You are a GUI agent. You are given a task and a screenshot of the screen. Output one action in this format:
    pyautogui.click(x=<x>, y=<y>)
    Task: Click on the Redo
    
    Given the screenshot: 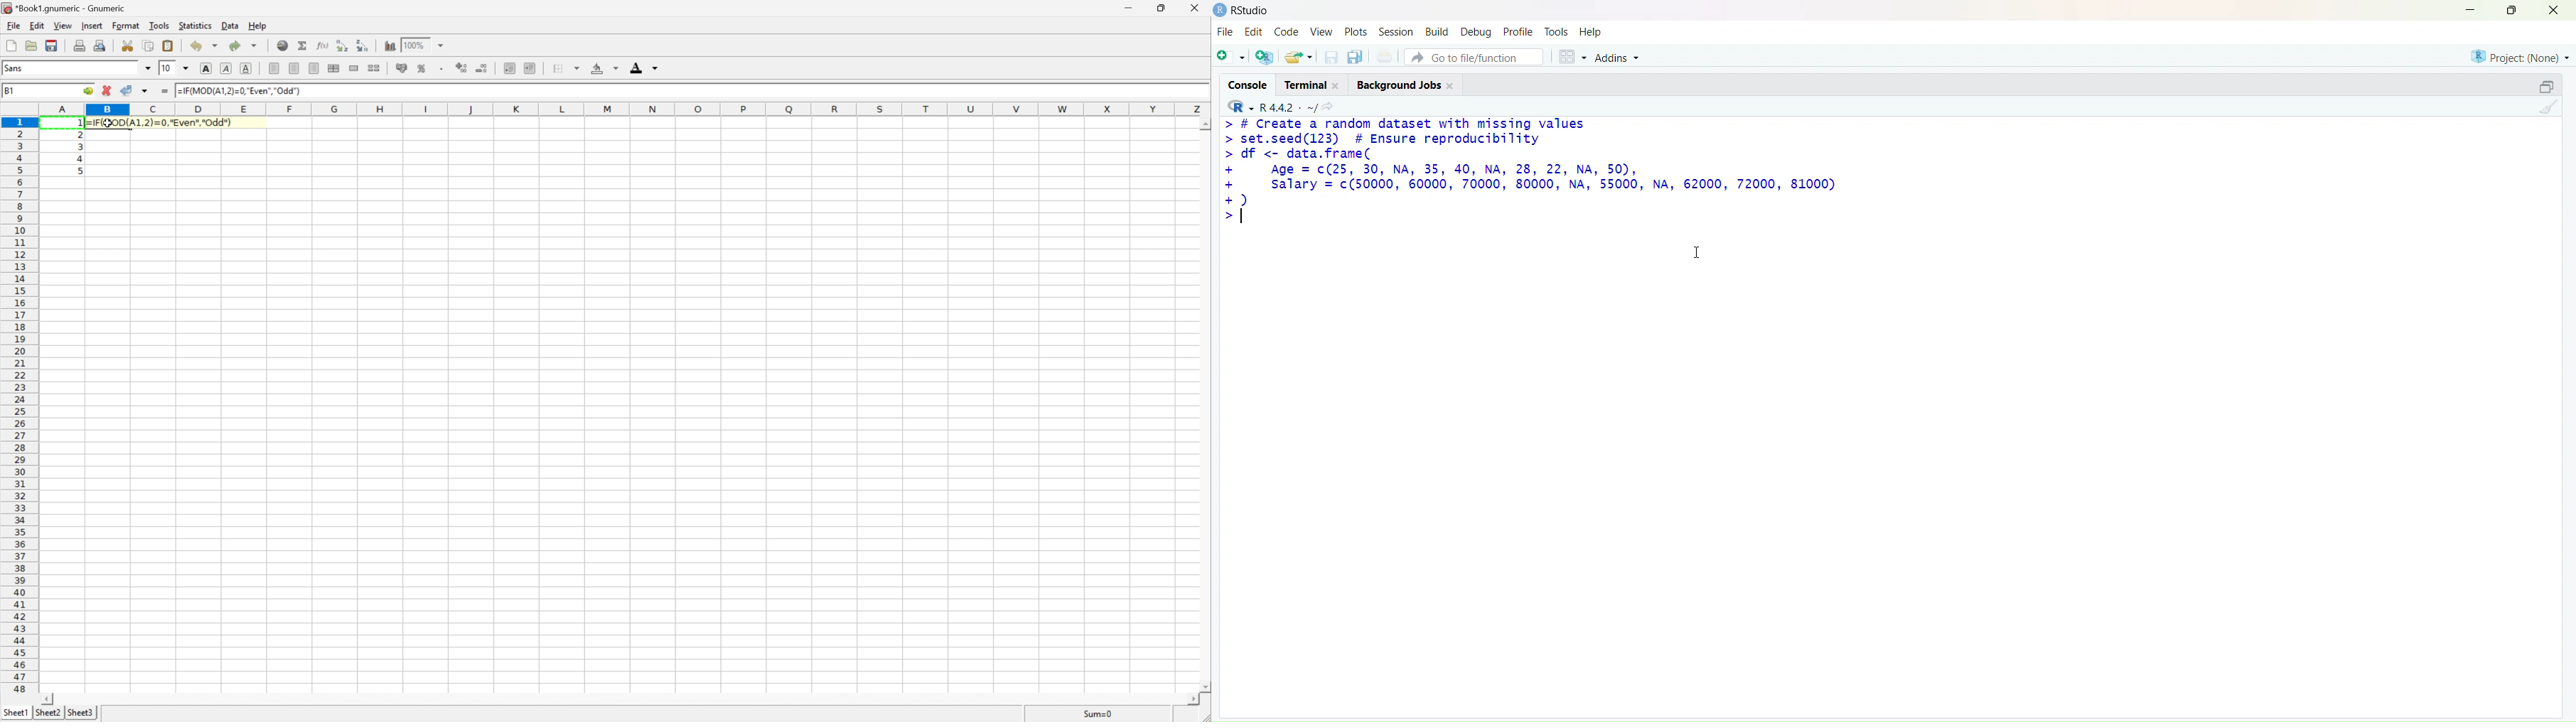 What is the action you would take?
    pyautogui.click(x=248, y=45)
    